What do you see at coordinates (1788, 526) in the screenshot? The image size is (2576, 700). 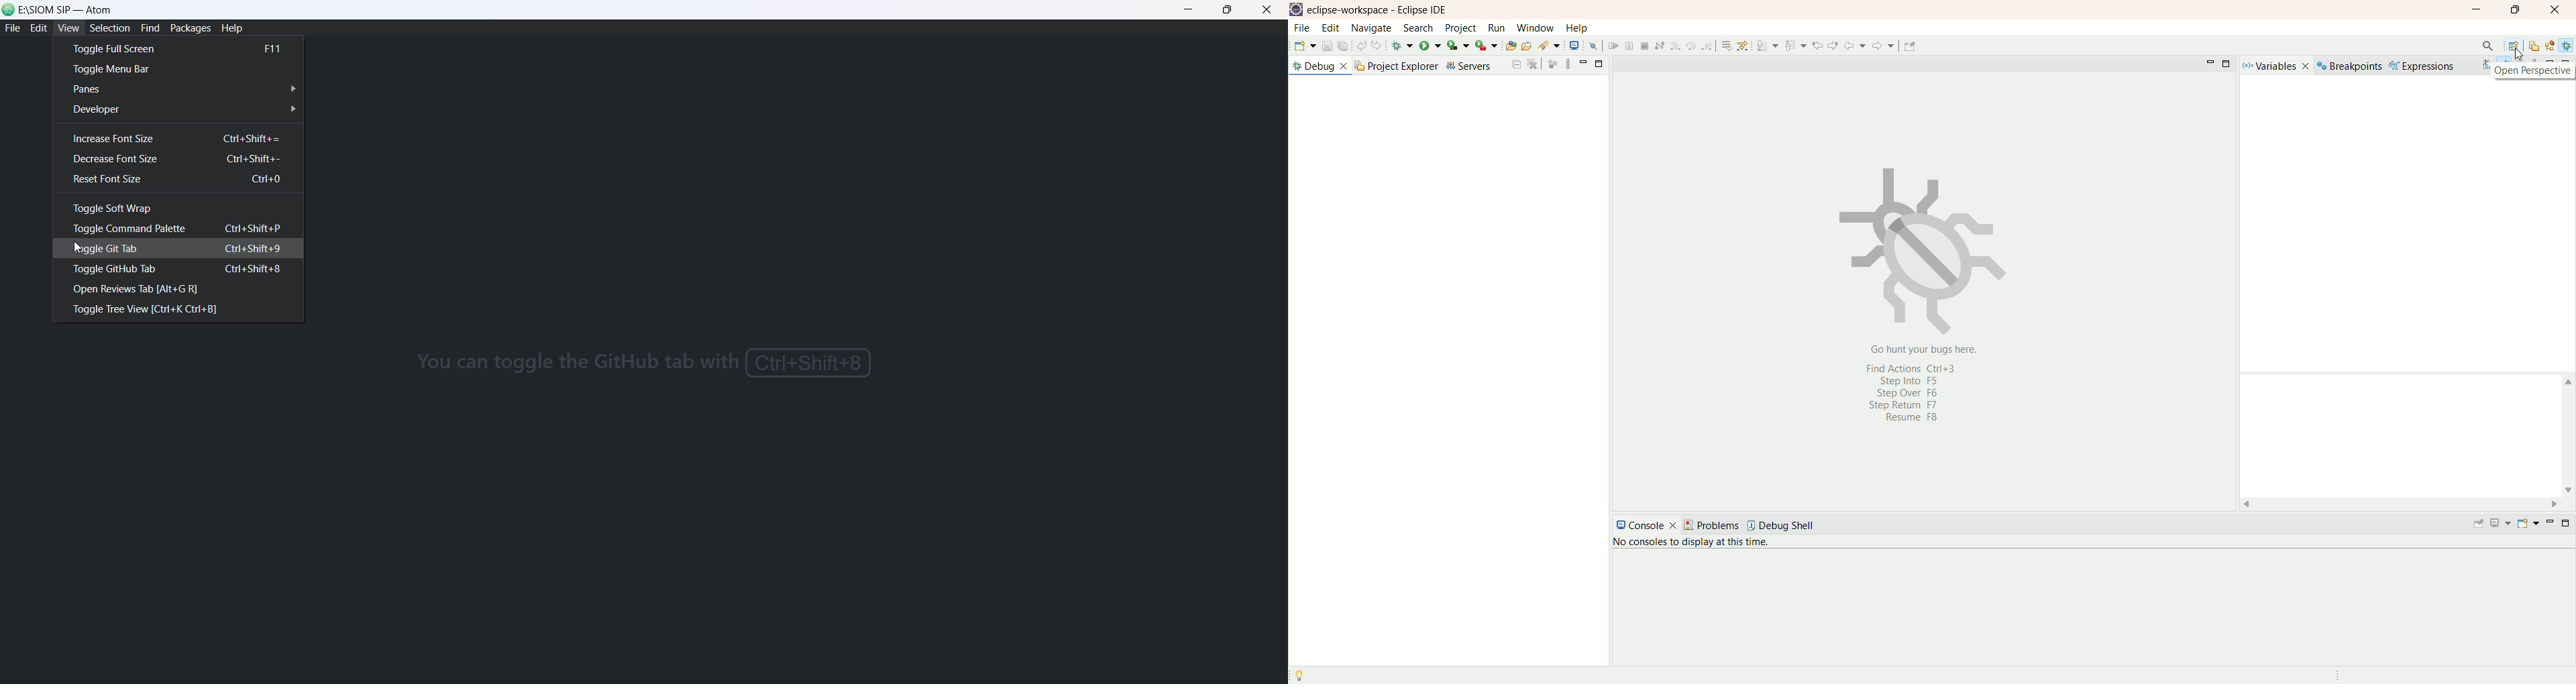 I see `debug shell` at bounding box center [1788, 526].